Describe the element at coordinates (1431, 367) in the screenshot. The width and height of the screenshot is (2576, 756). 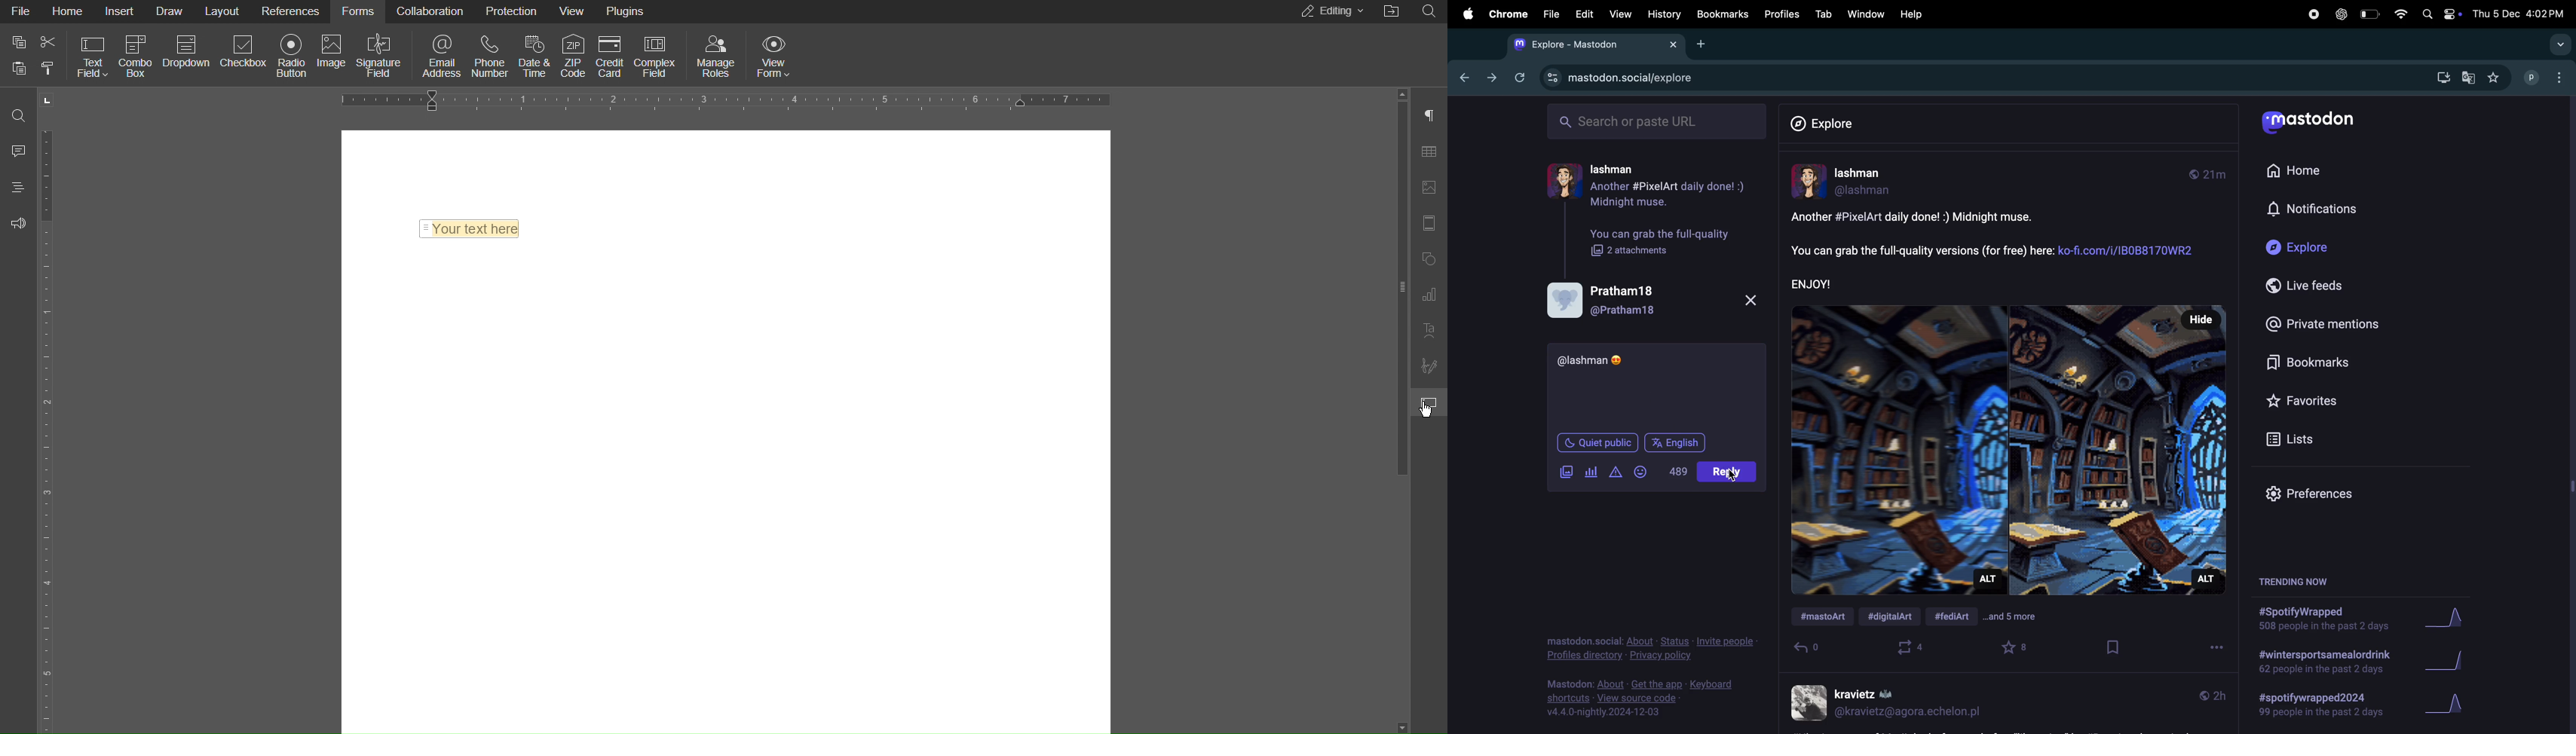
I see `Signature` at that location.